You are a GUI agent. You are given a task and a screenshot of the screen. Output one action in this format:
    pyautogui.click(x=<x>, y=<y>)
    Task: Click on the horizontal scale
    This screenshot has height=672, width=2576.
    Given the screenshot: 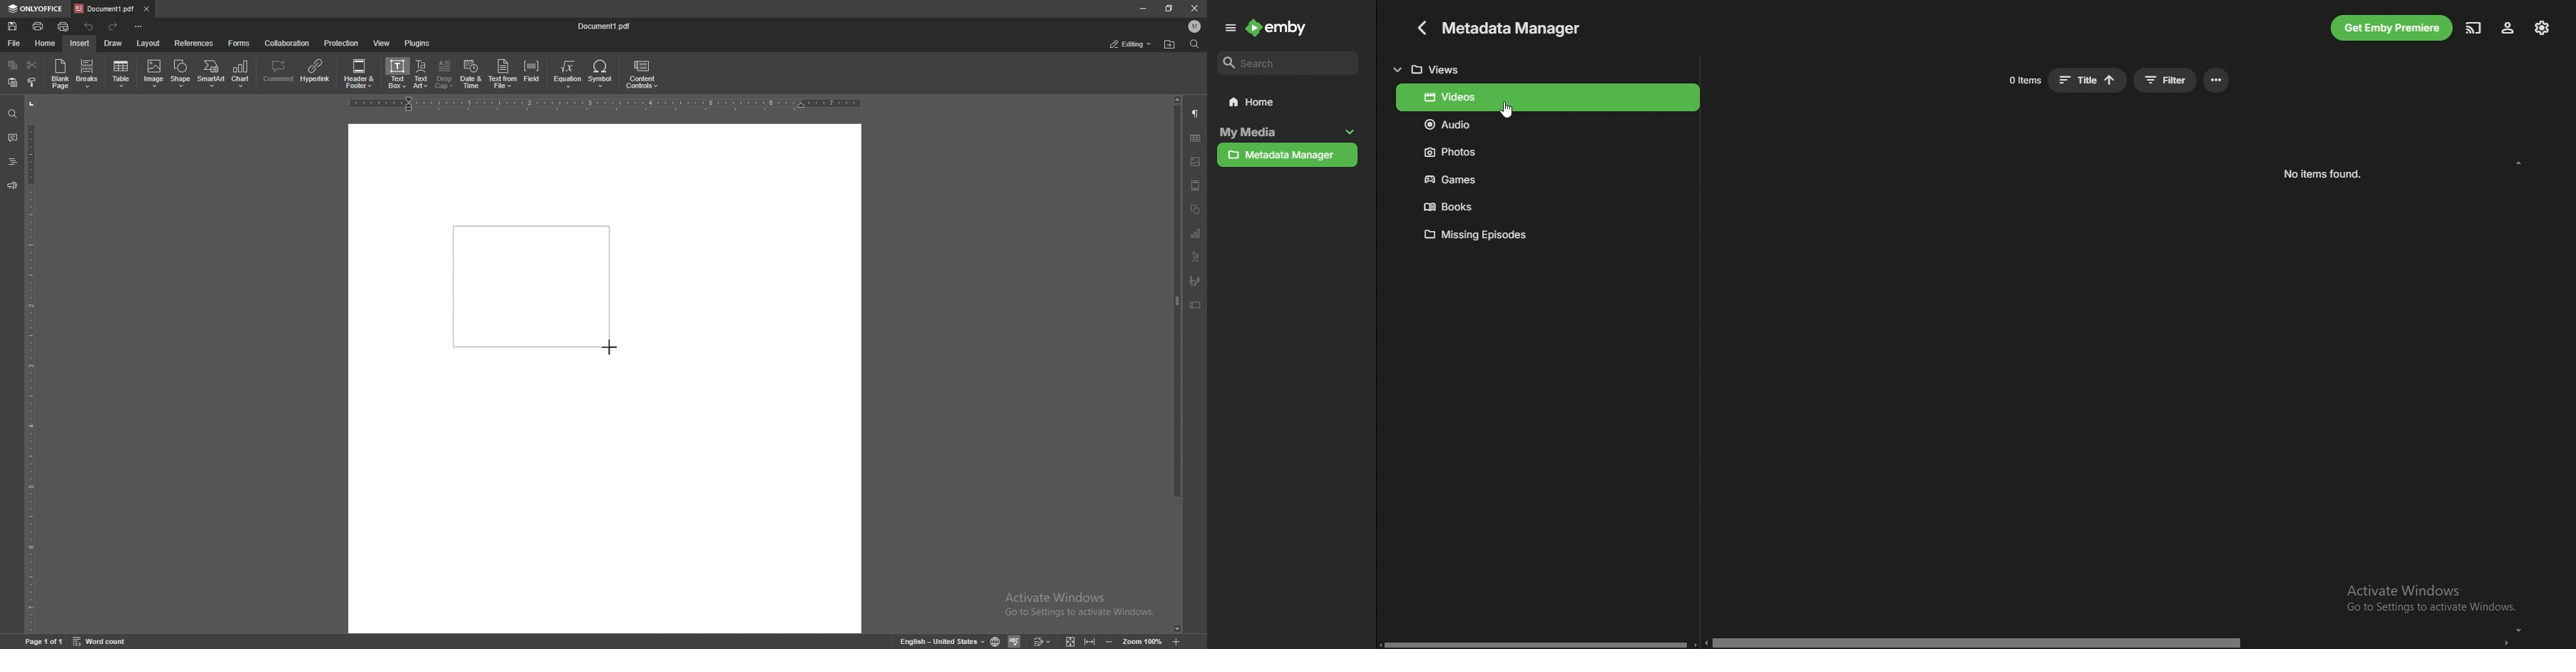 What is the action you would take?
    pyautogui.click(x=605, y=104)
    